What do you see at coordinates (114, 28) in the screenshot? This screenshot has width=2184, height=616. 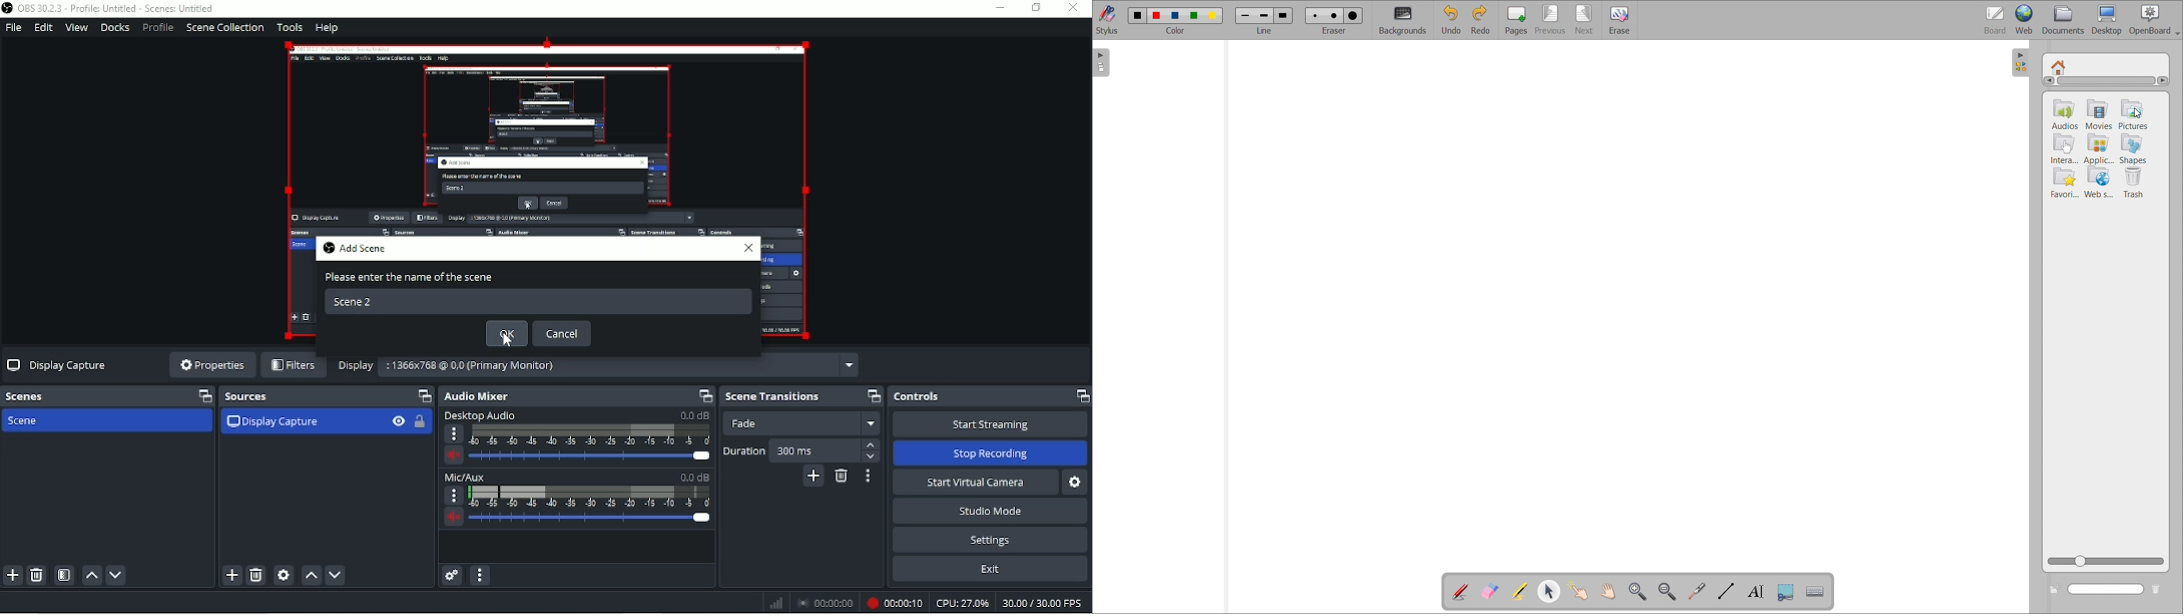 I see `Docks` at bounding box center [114, 28].